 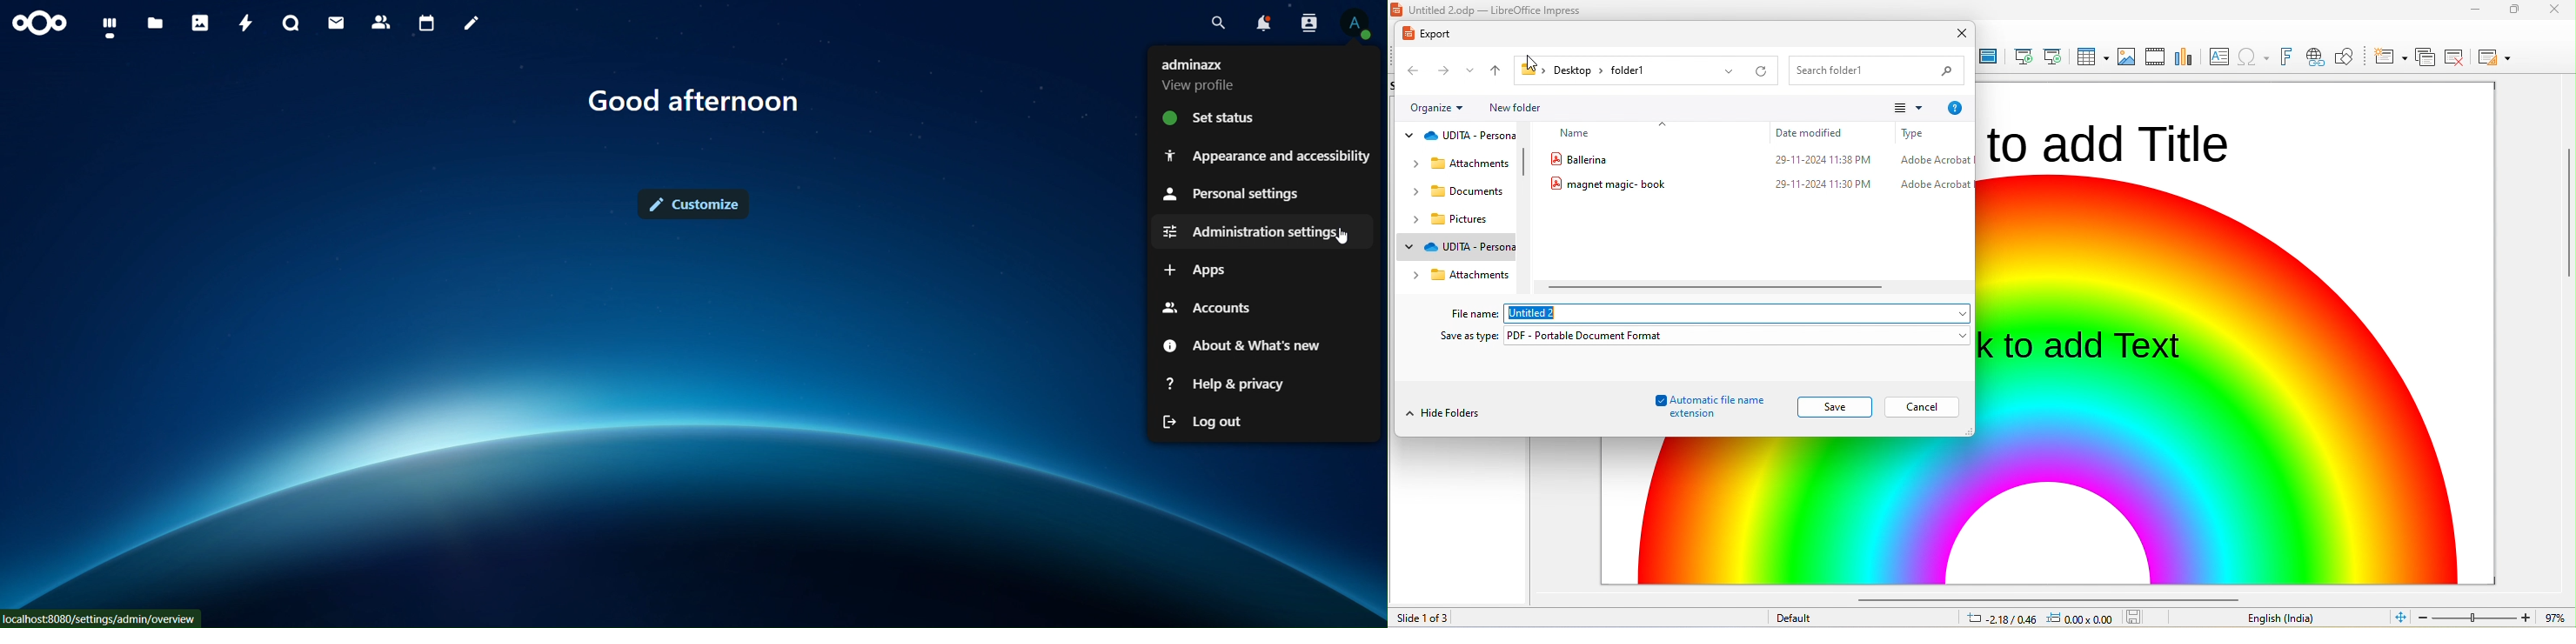 What do you see at coordinates (1411, 218) in the screenshot?
I see `drop down` at bounding box center [1411, 218].